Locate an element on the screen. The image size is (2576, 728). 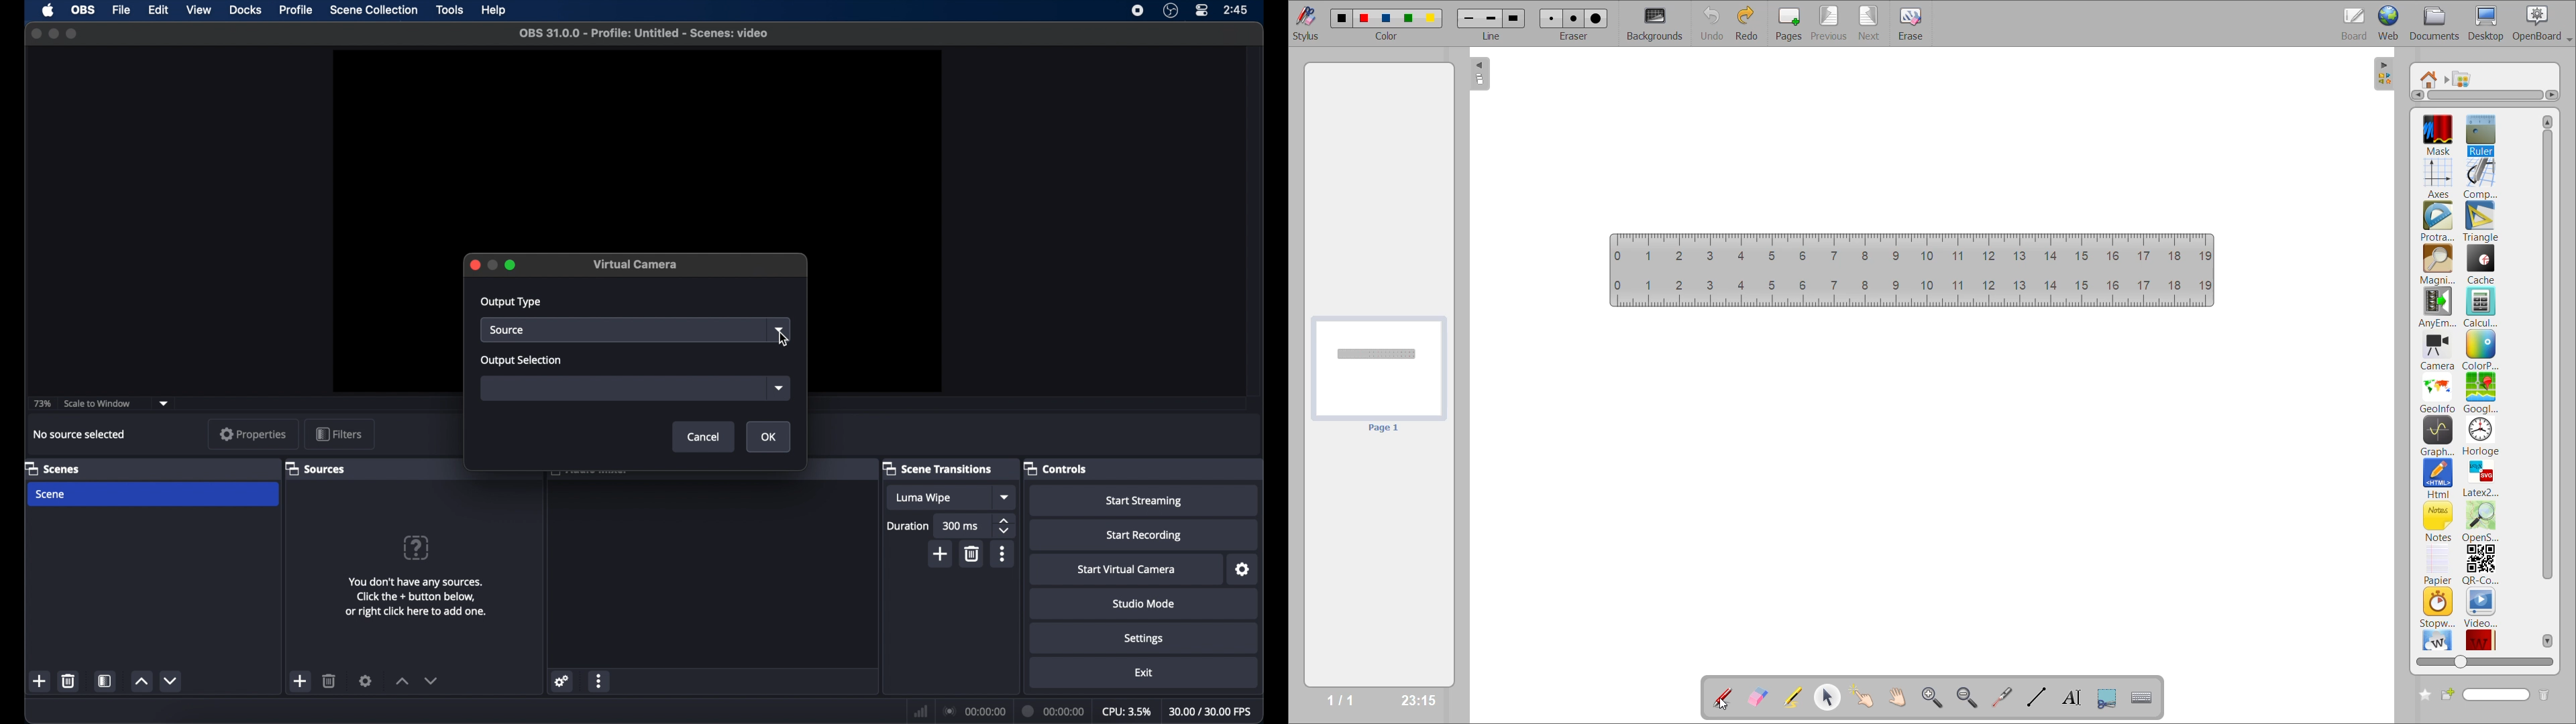
virtual laser pointer is located at coordinates (2000, 697).